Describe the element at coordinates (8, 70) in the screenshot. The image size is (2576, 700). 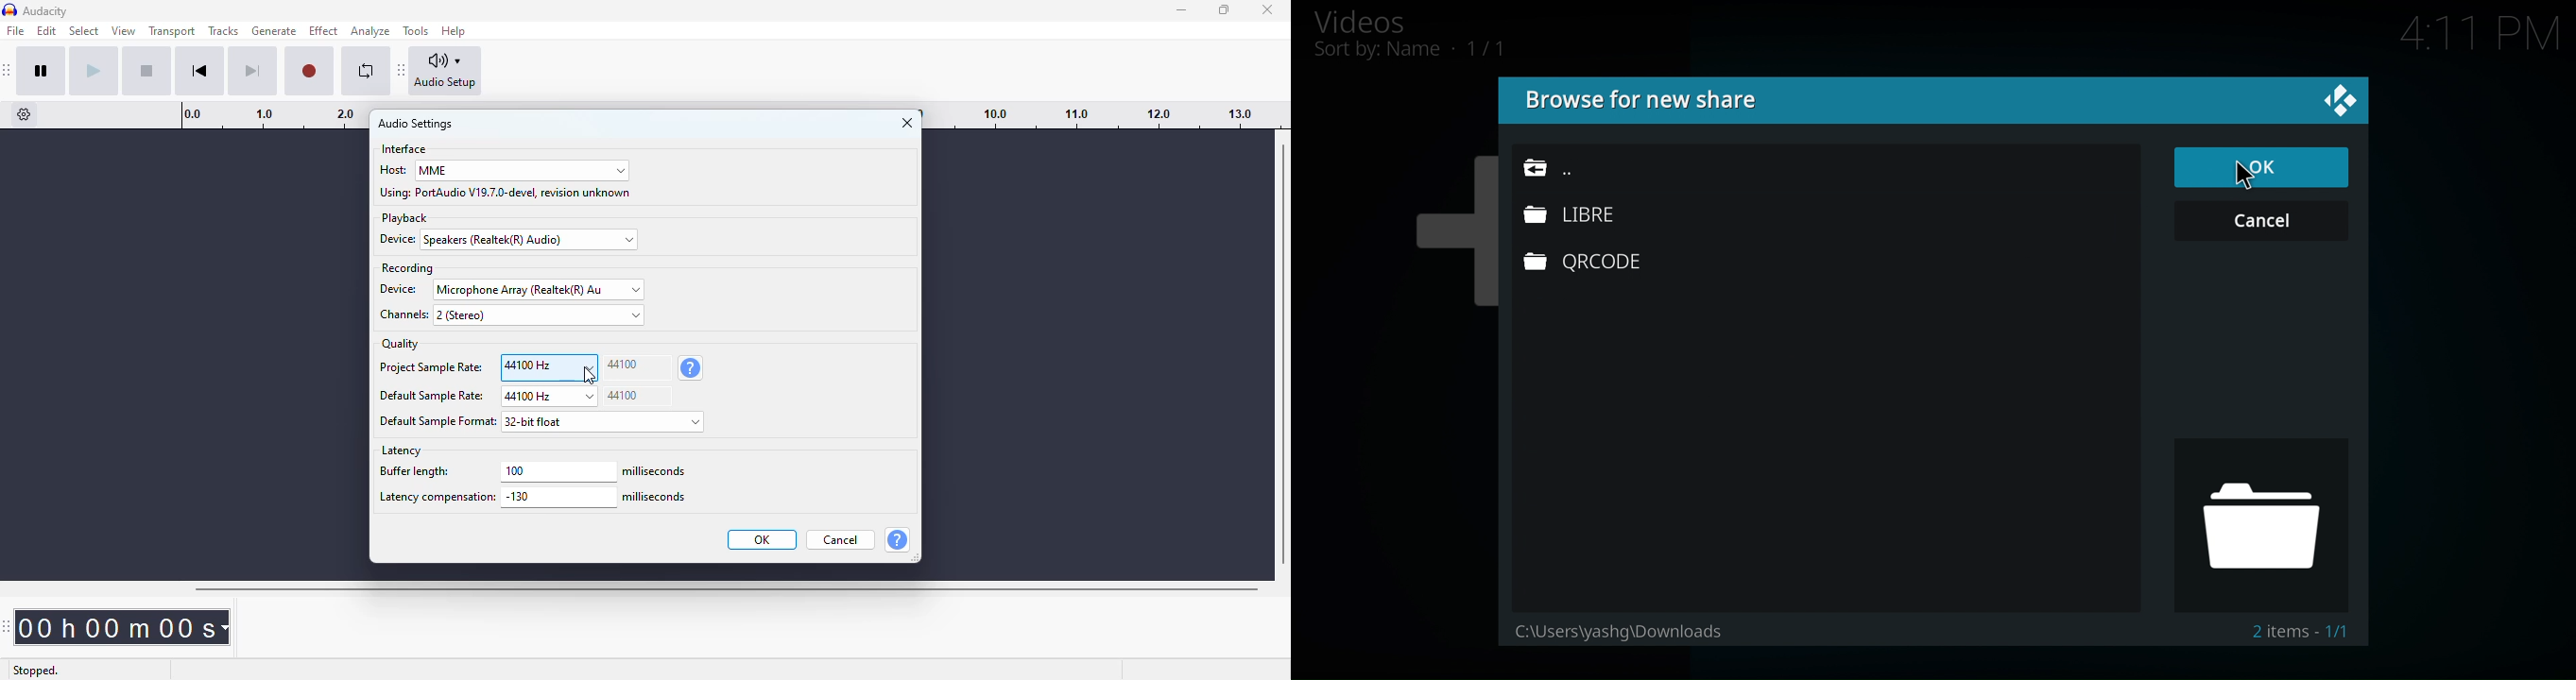
I see `audacity transport toolbar` at that location.